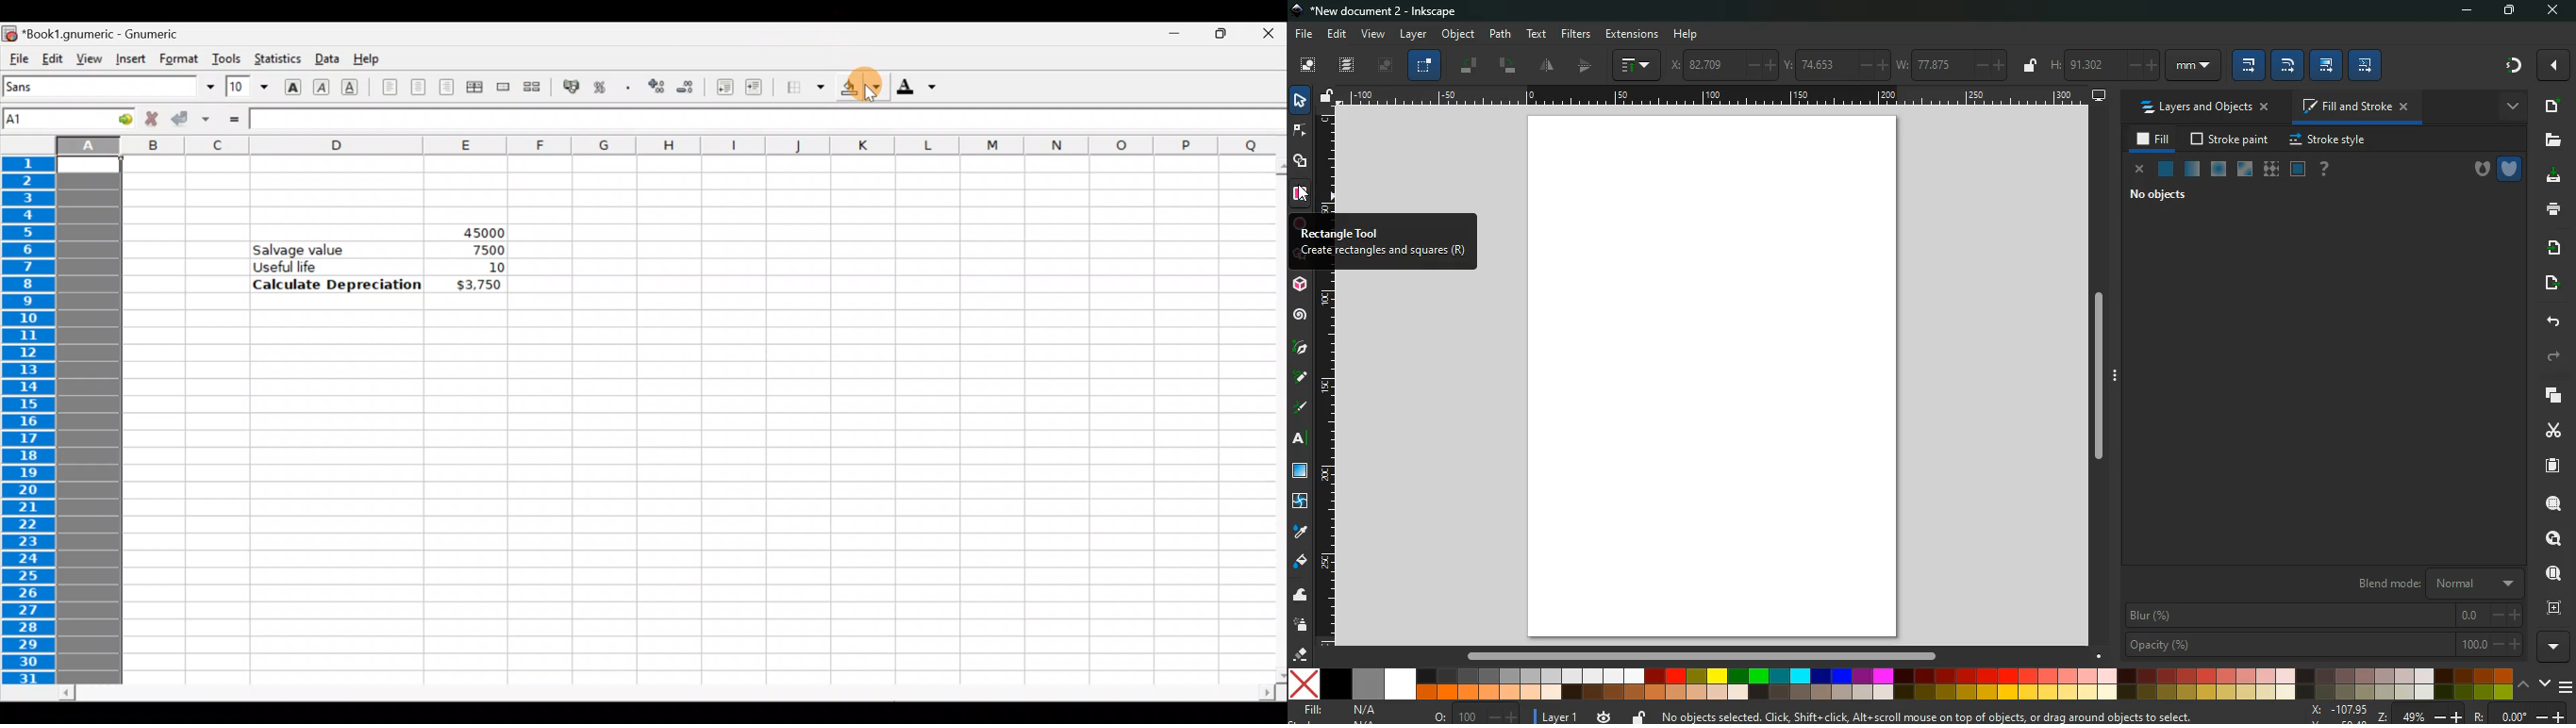 The image size is (2576, 728). What do you see at coordinates (1951, 65) in the screenshot?
I see `w` at bounding box center [1951, 65].